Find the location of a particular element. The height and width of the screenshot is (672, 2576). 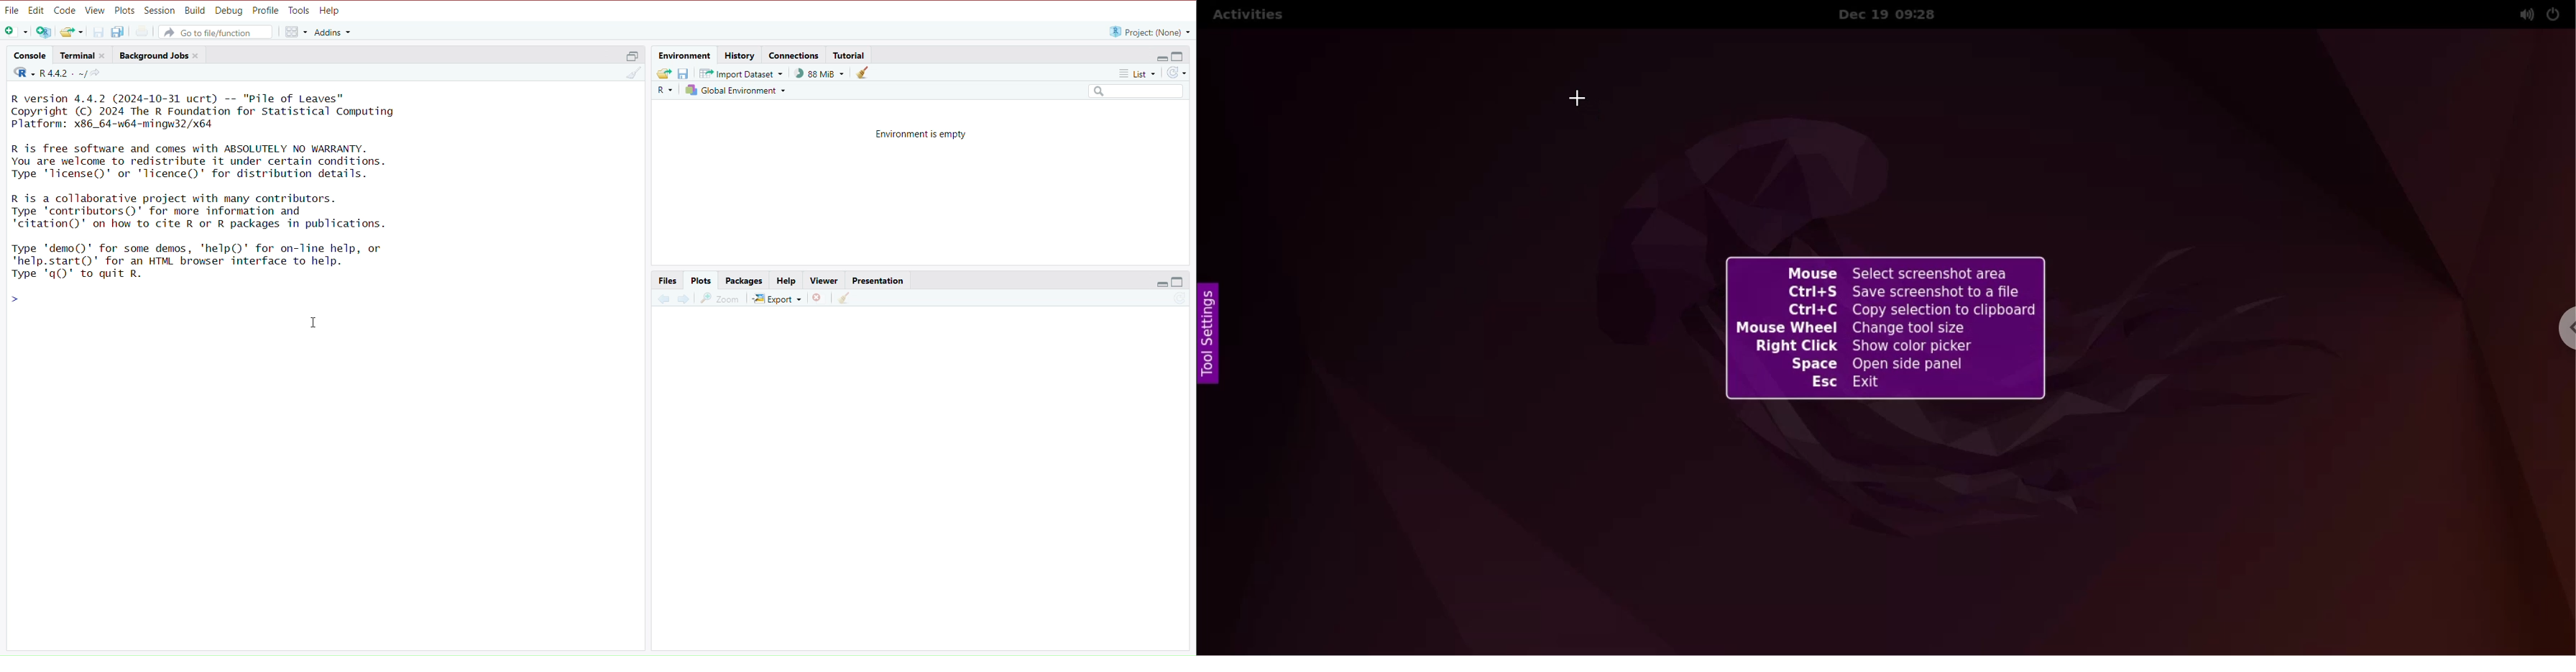

export is located at coordinates (776, 300).